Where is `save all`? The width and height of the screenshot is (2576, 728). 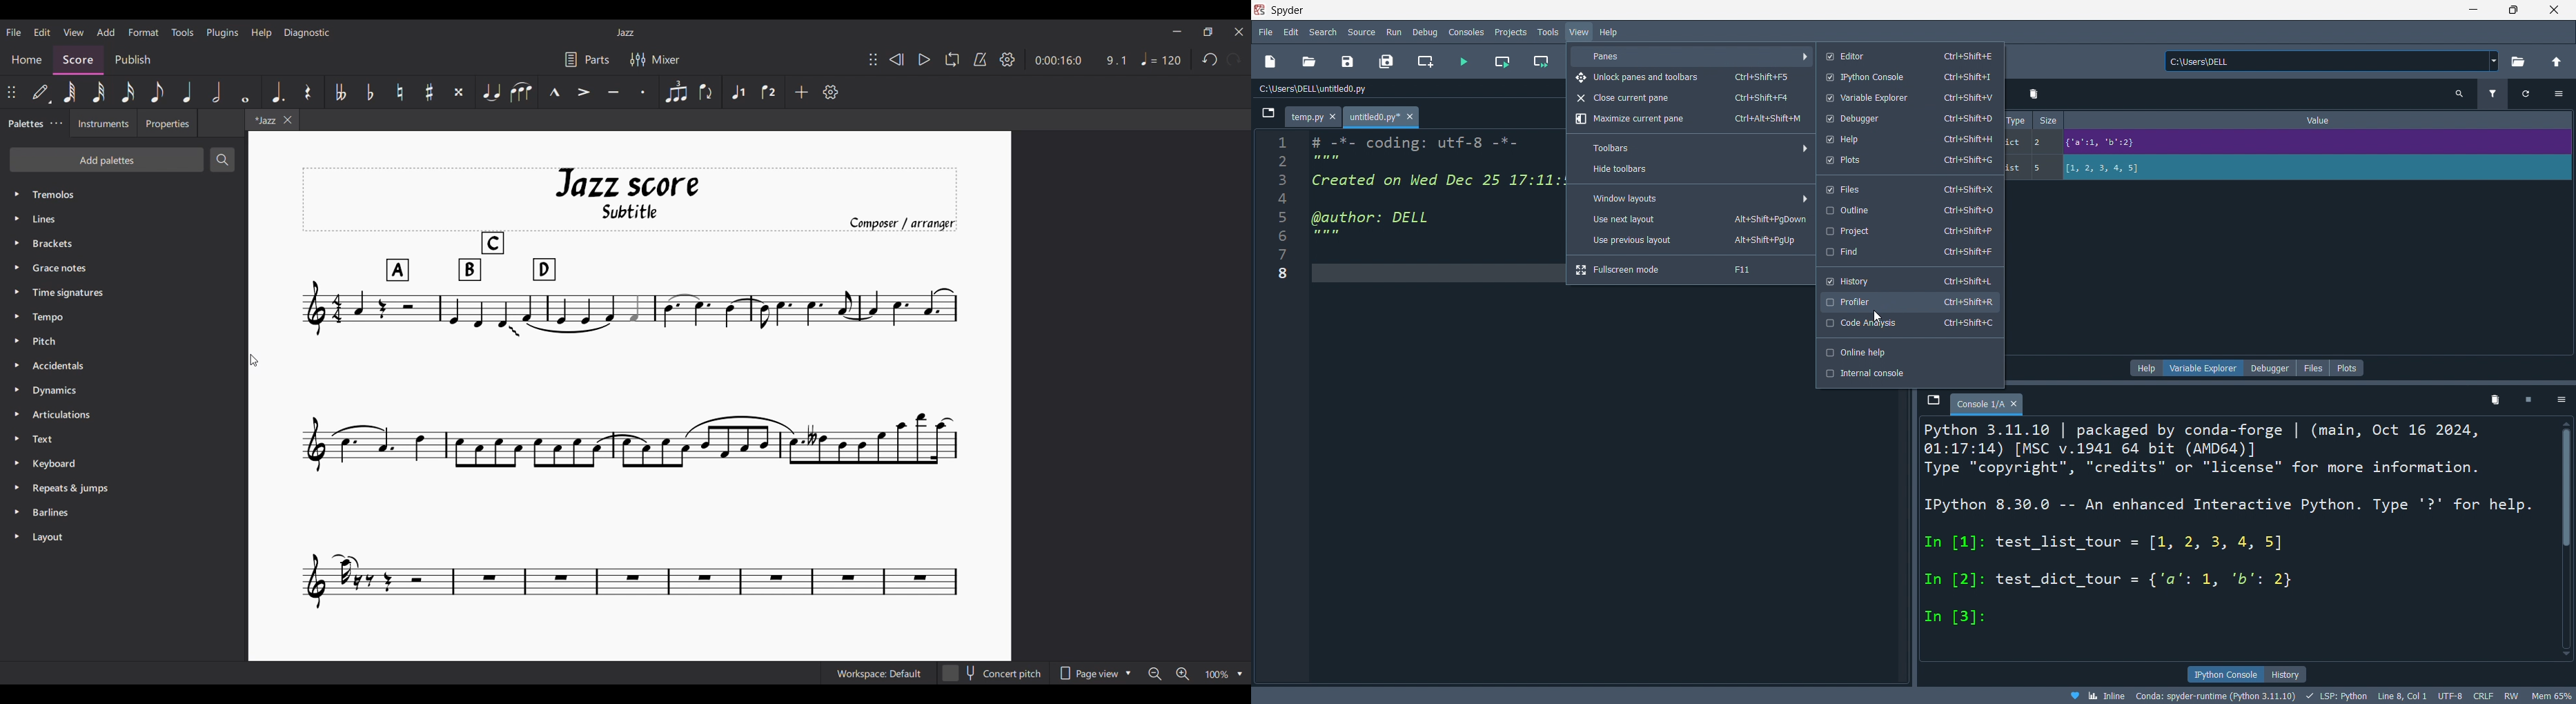 save all is located at coordinates (1387, 61).